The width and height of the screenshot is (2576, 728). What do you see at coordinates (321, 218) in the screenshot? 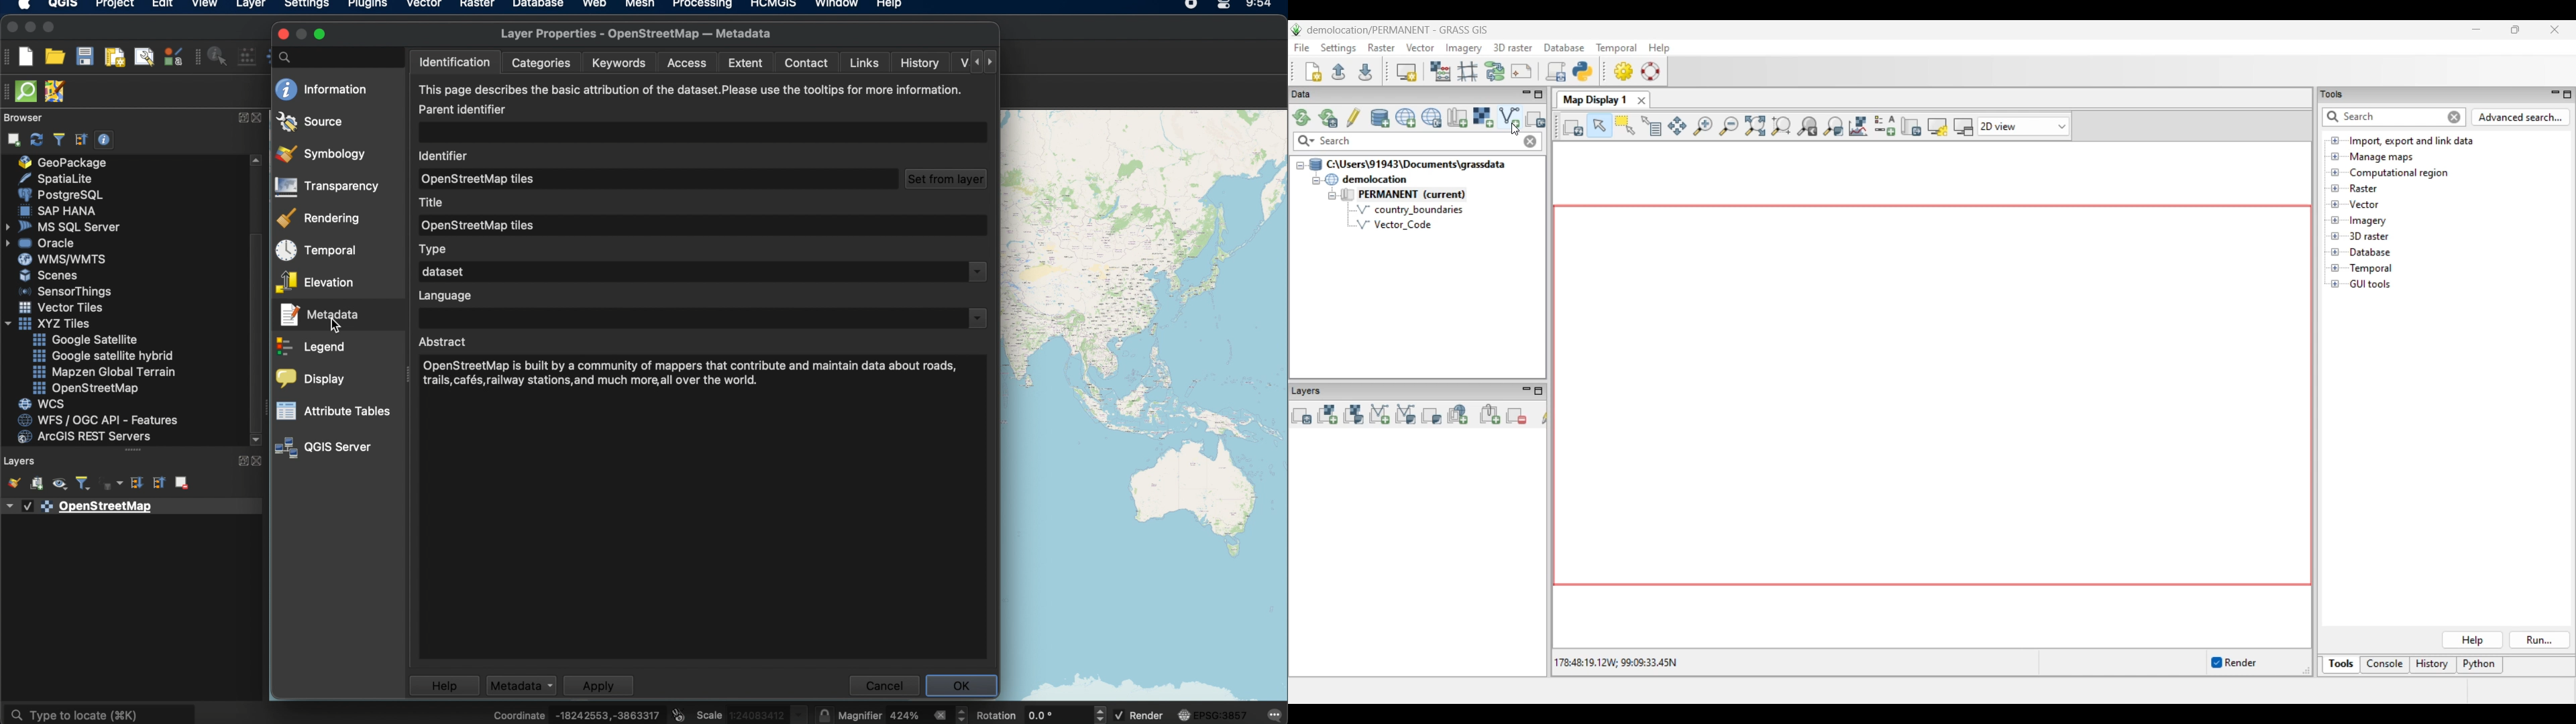
I see `rendering` at bounding box center [321, 218].